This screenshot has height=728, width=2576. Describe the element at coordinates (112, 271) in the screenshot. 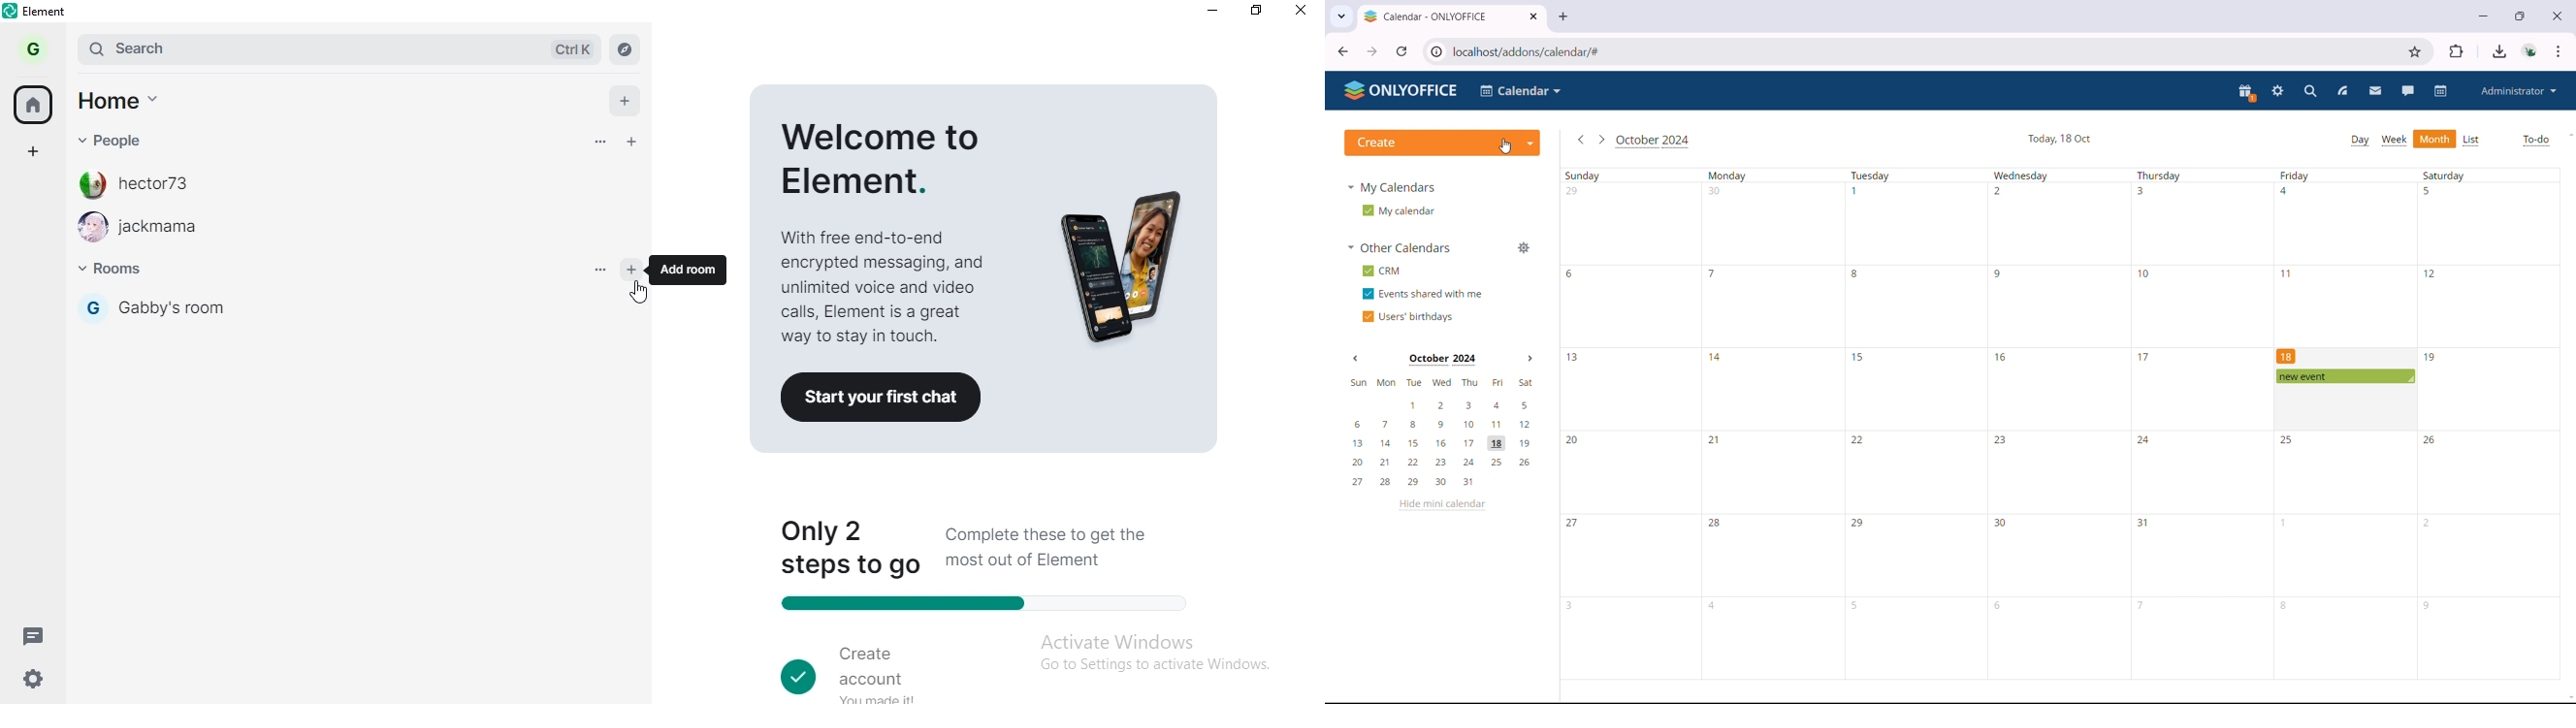

I see `rooms` at that location.